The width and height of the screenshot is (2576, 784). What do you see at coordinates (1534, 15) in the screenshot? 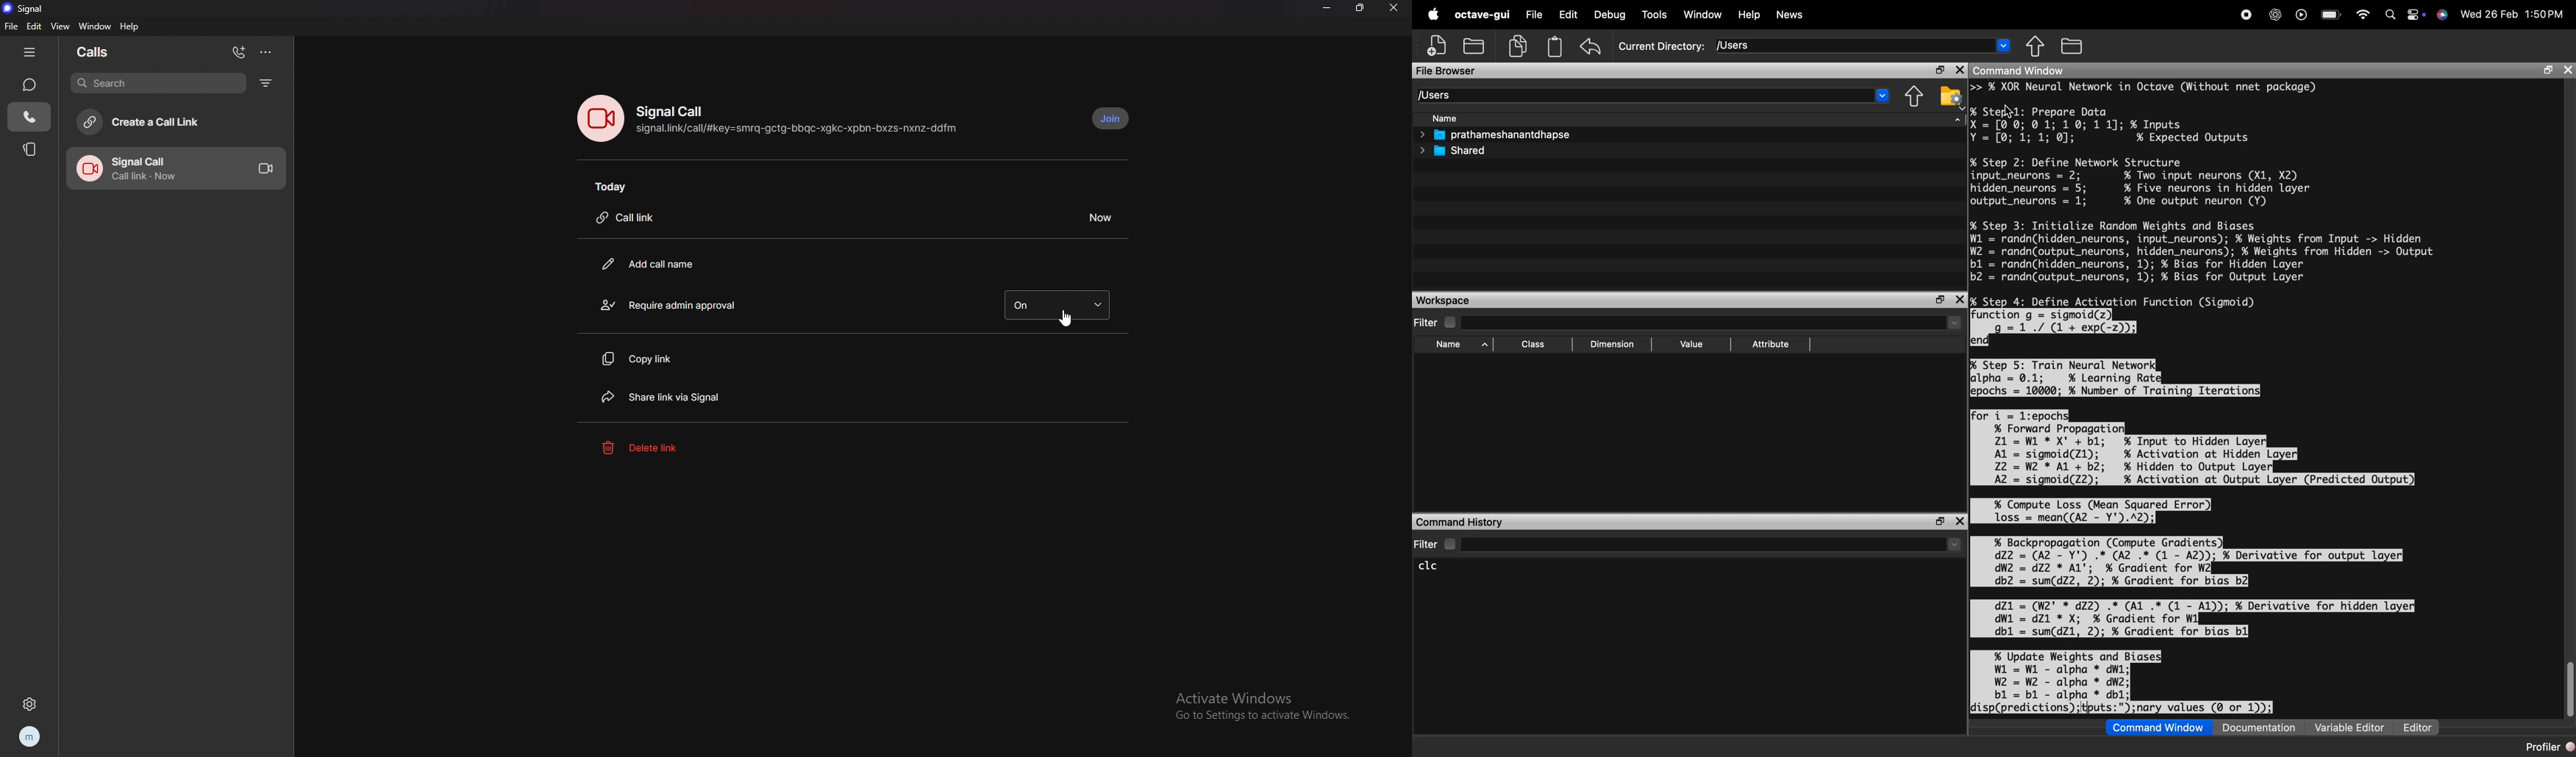
I see `File` at bounding box center [1534, 15].